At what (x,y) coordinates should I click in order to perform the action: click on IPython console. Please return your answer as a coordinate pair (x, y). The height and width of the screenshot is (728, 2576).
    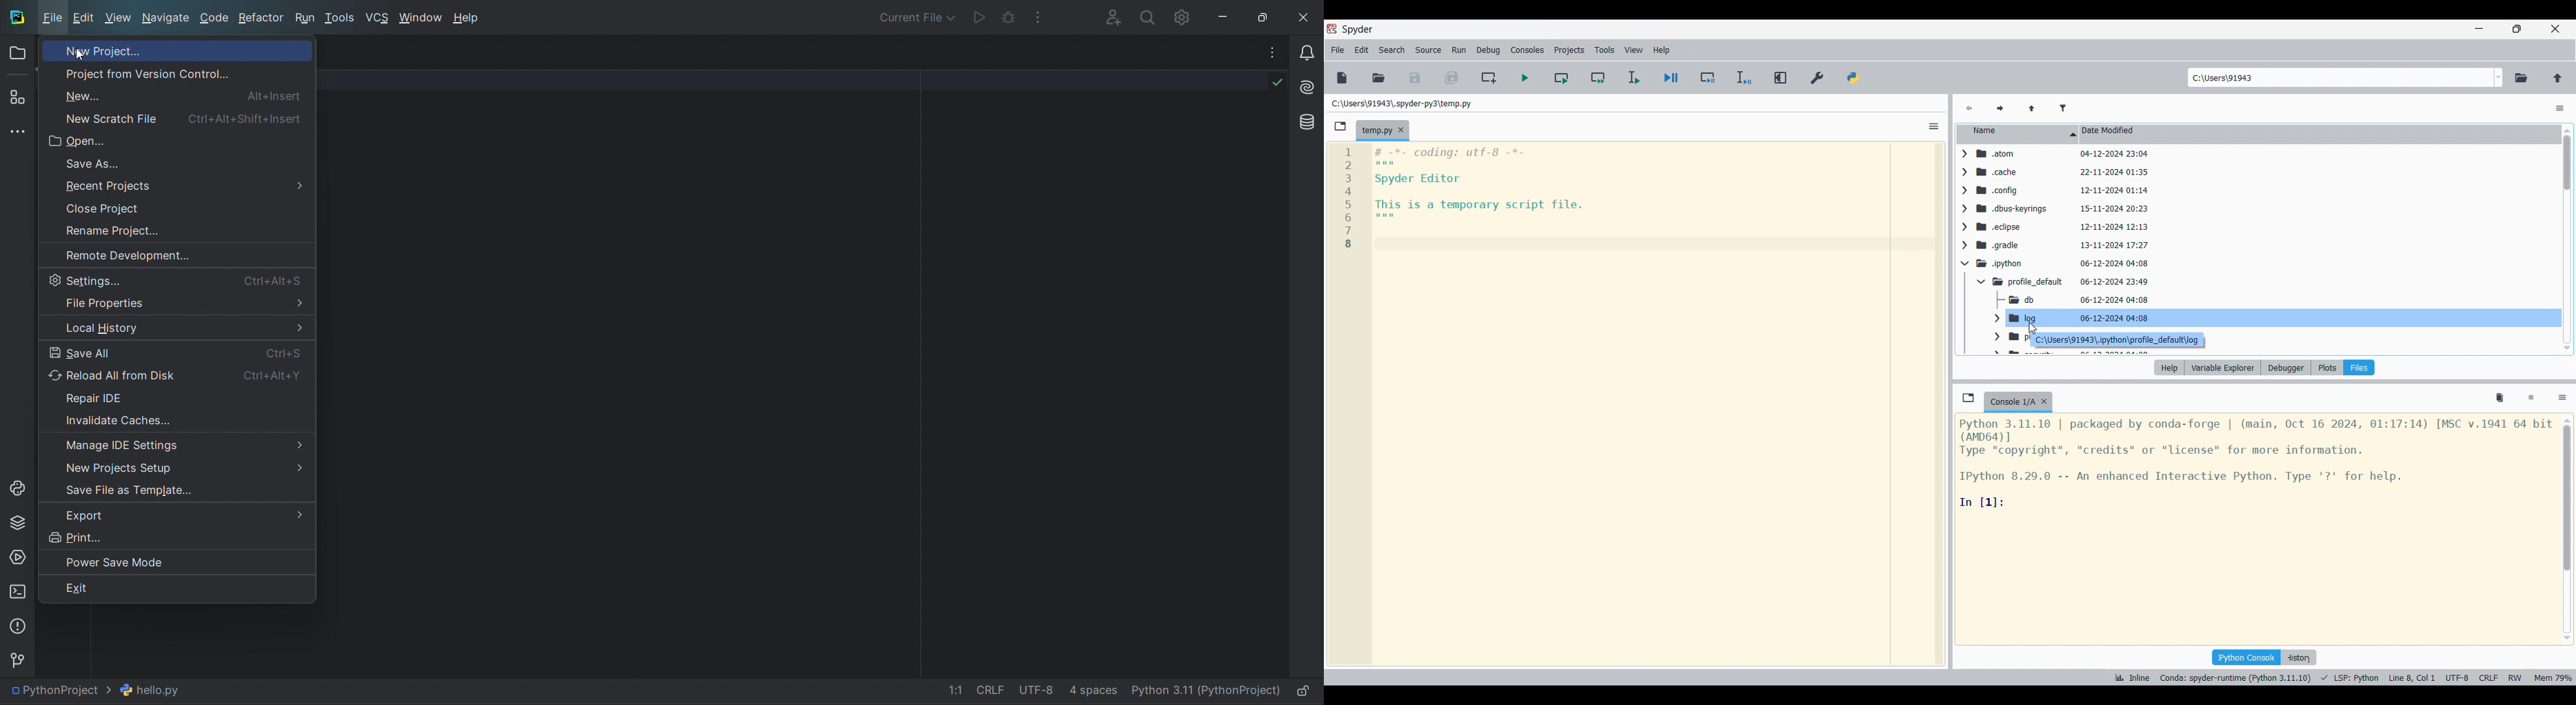
    Looking at the image, I should click on (2246, 657).